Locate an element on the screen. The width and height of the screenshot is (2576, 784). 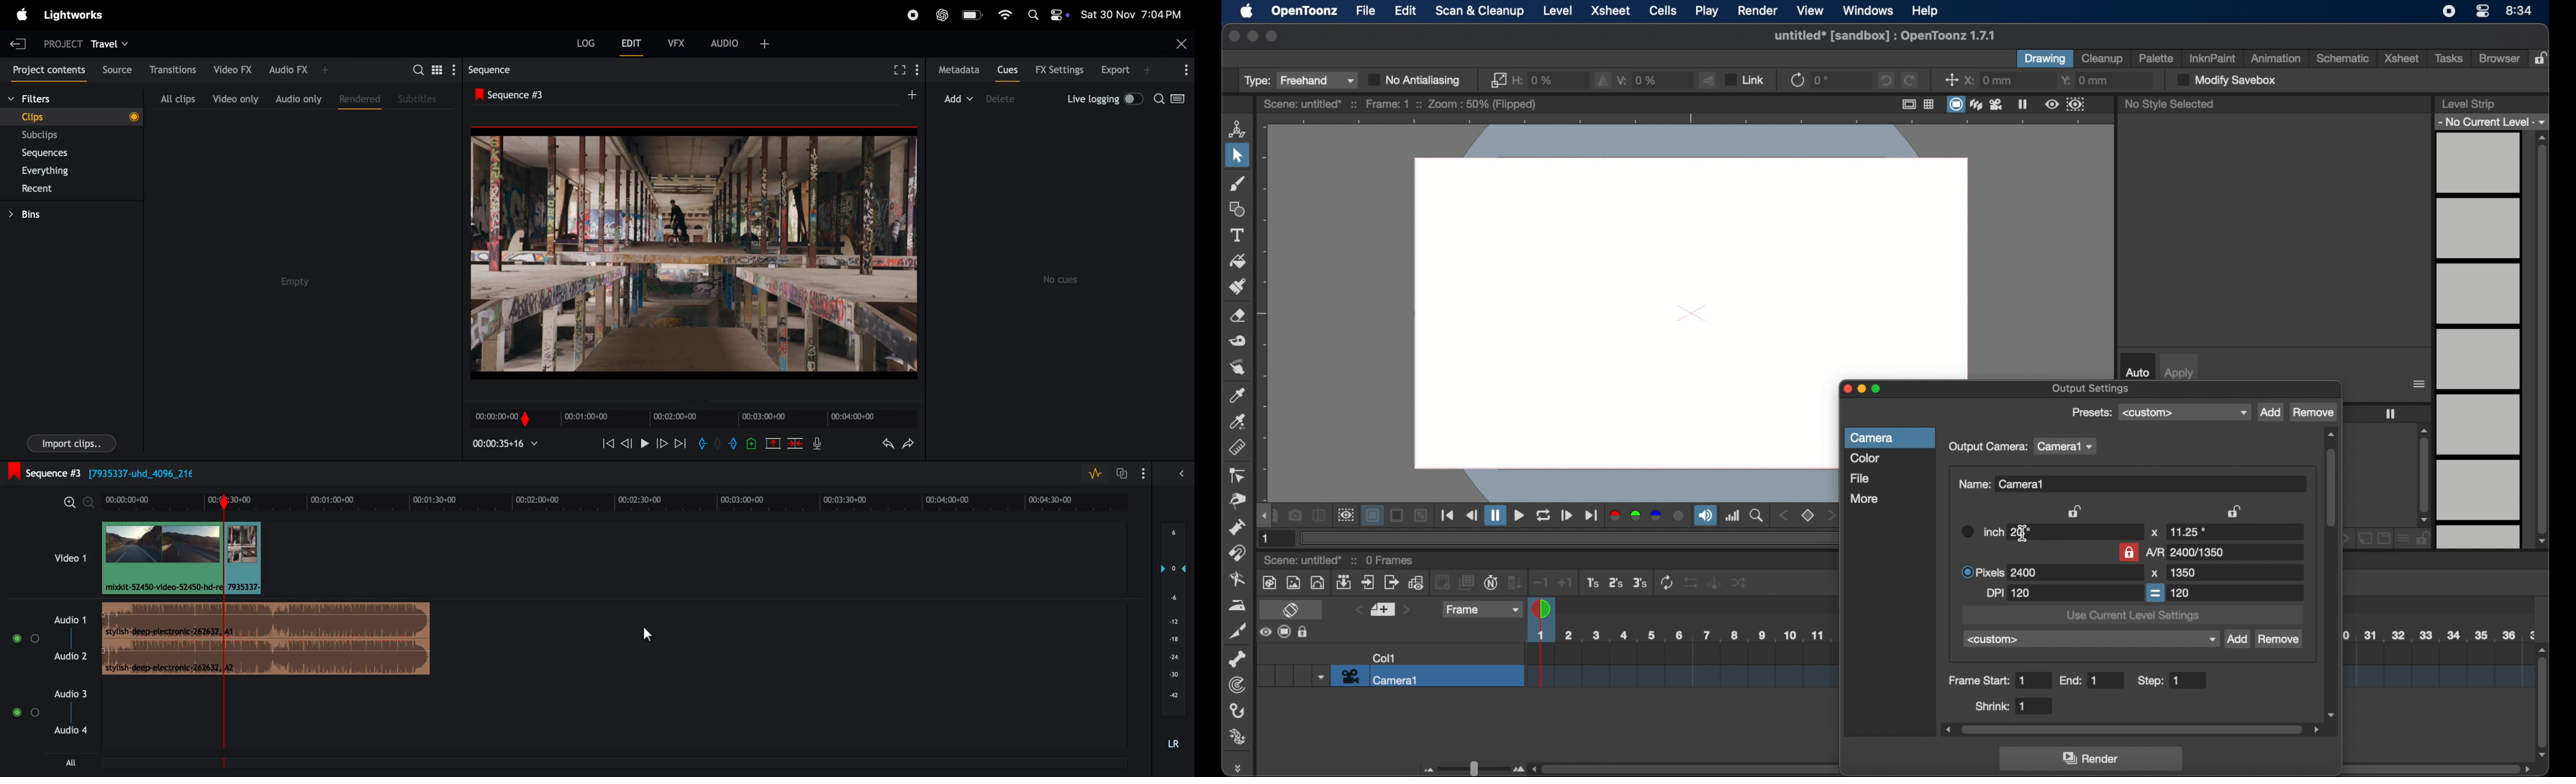
bins is located at coordinates (41, 213).